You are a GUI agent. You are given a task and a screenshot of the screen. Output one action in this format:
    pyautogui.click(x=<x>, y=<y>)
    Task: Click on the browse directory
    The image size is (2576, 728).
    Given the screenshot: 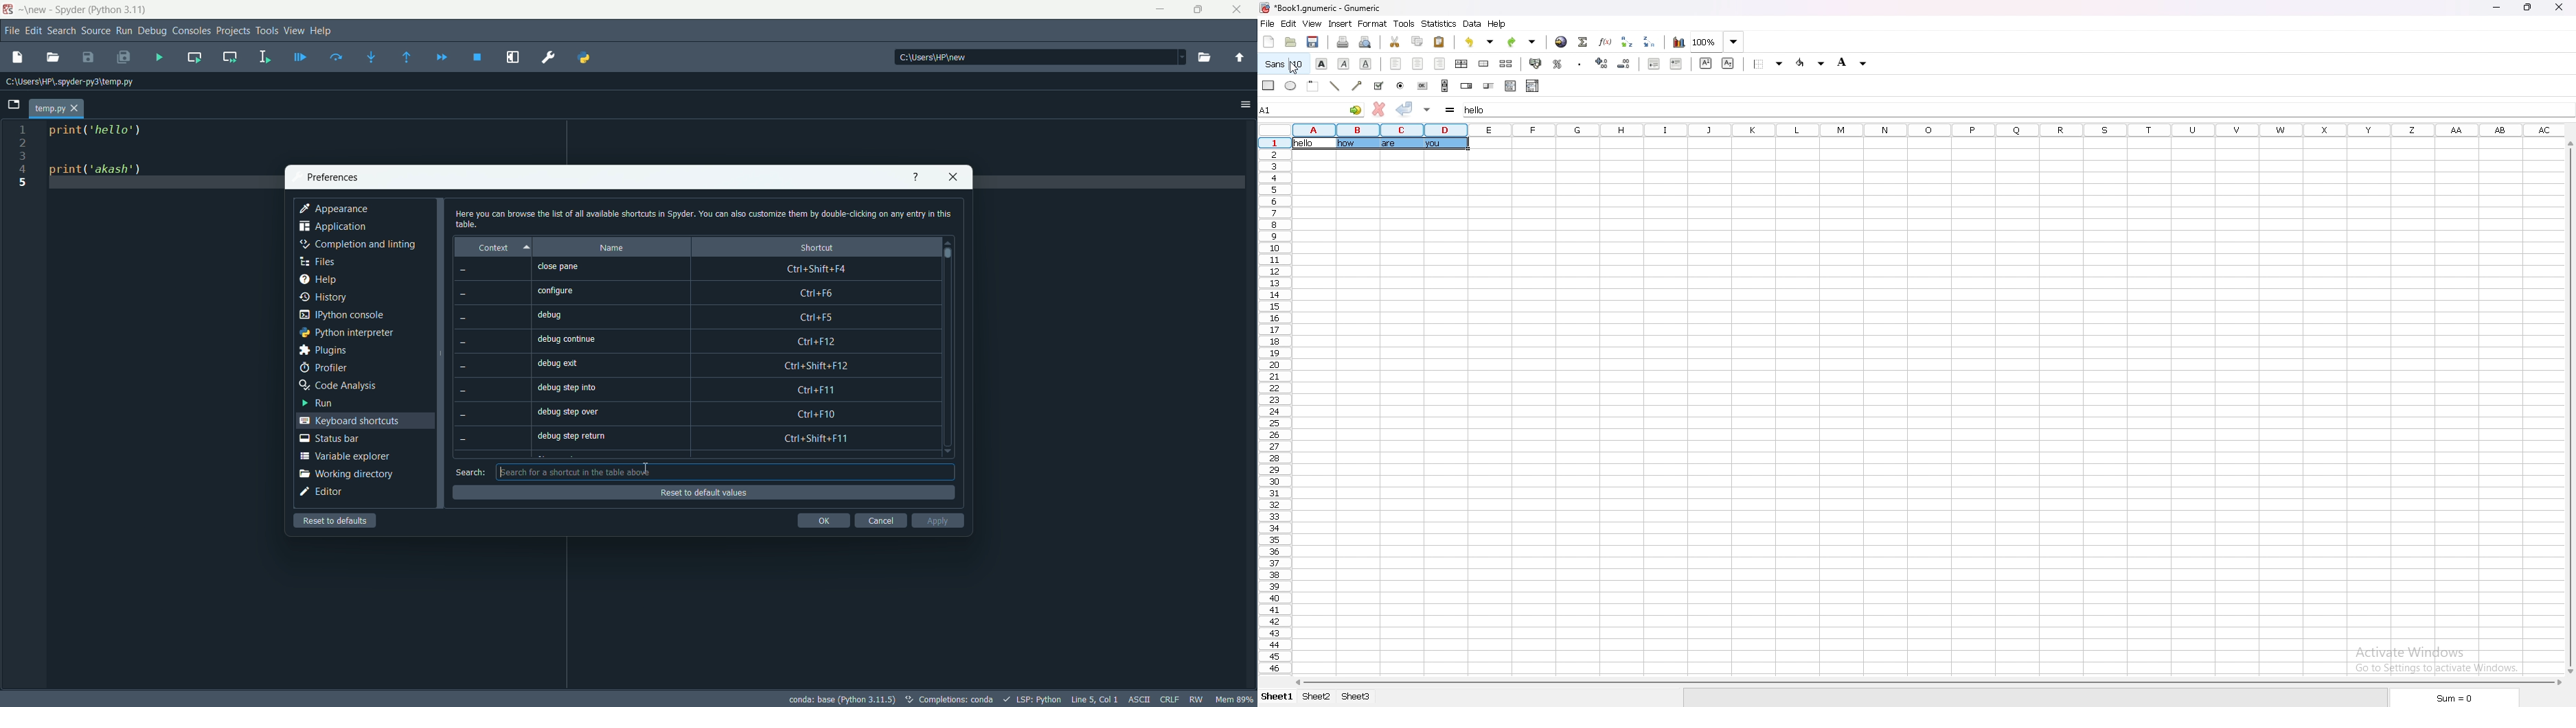 What is the action you would take?
    pyautogui.click(x=1205, y=58)
    